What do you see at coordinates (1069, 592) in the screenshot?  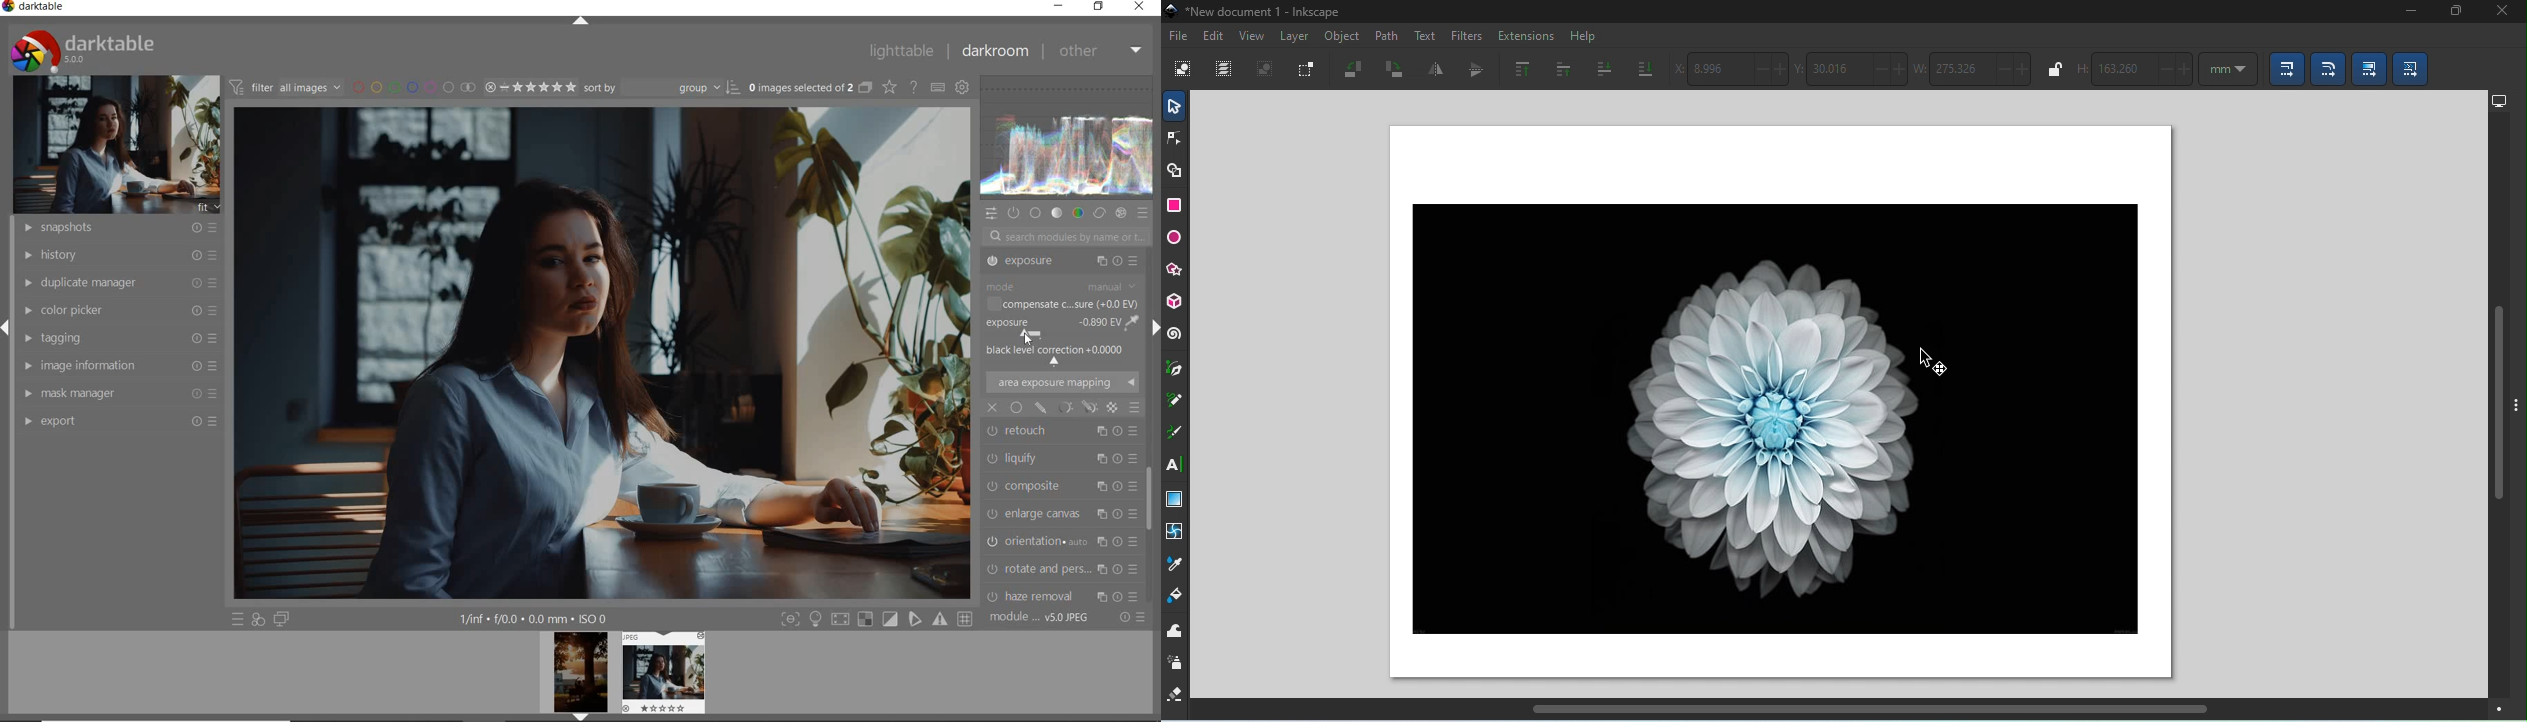 I see `SCALE PIXELS` at bounding box center [1069, 592].